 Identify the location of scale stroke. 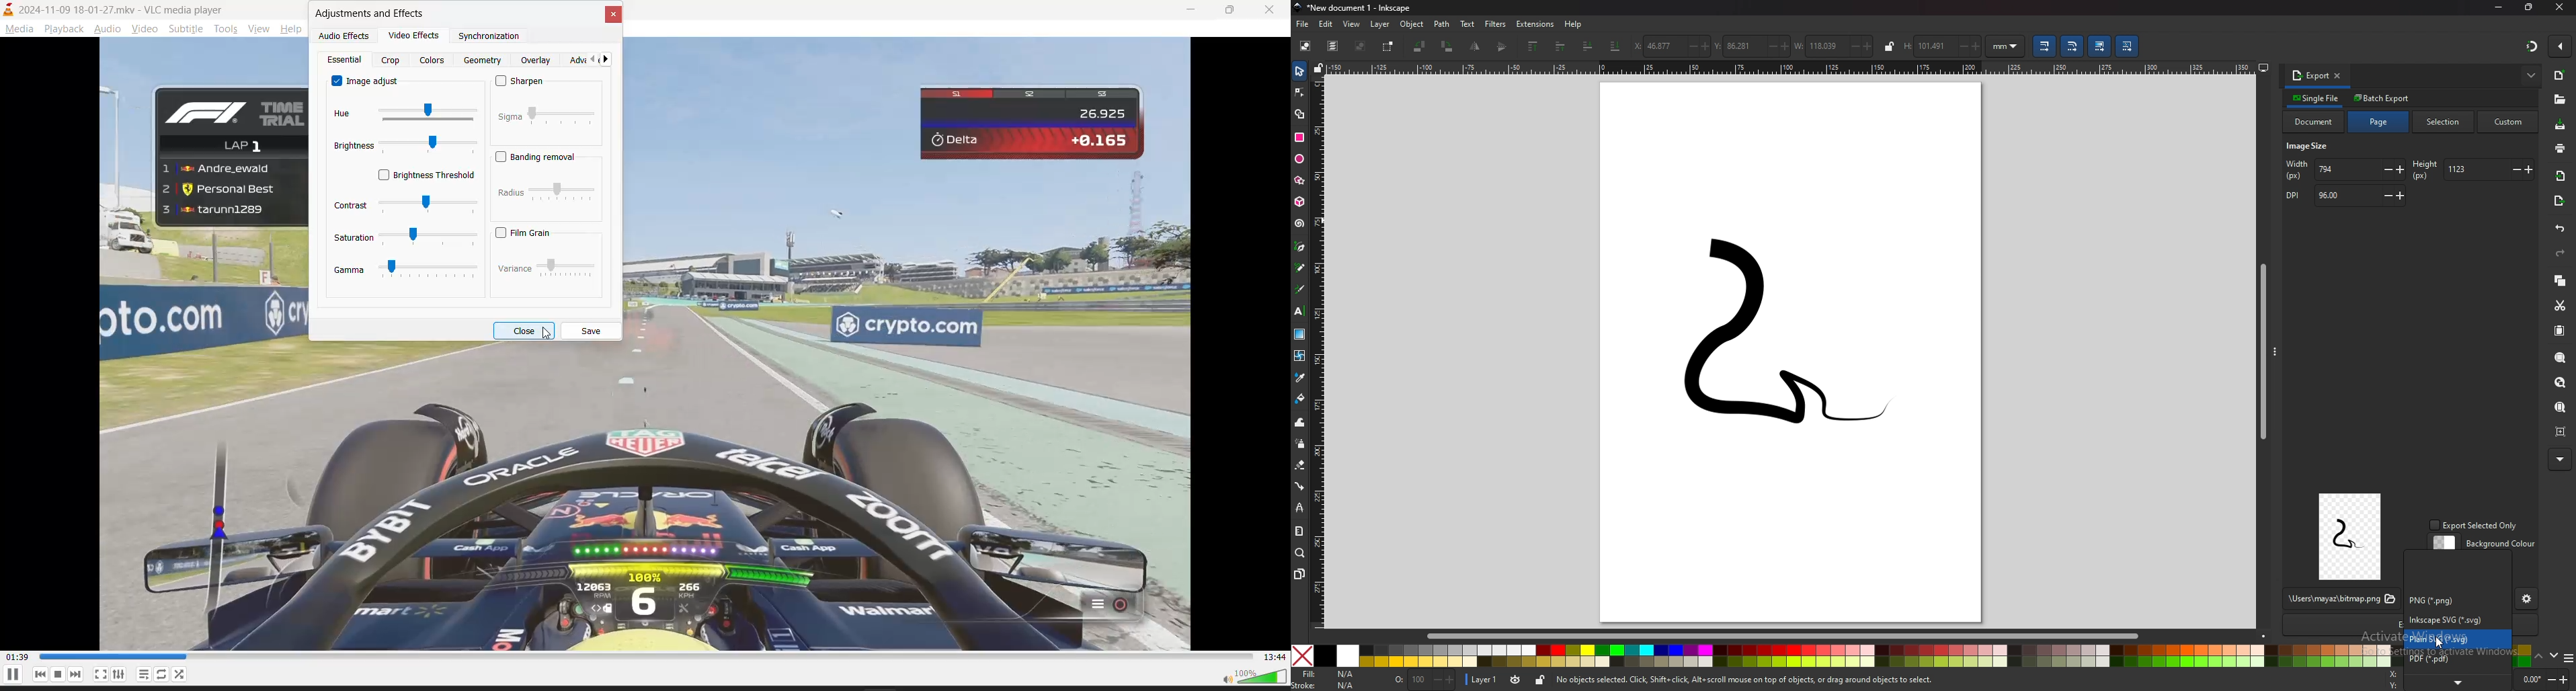
(2043, 46).